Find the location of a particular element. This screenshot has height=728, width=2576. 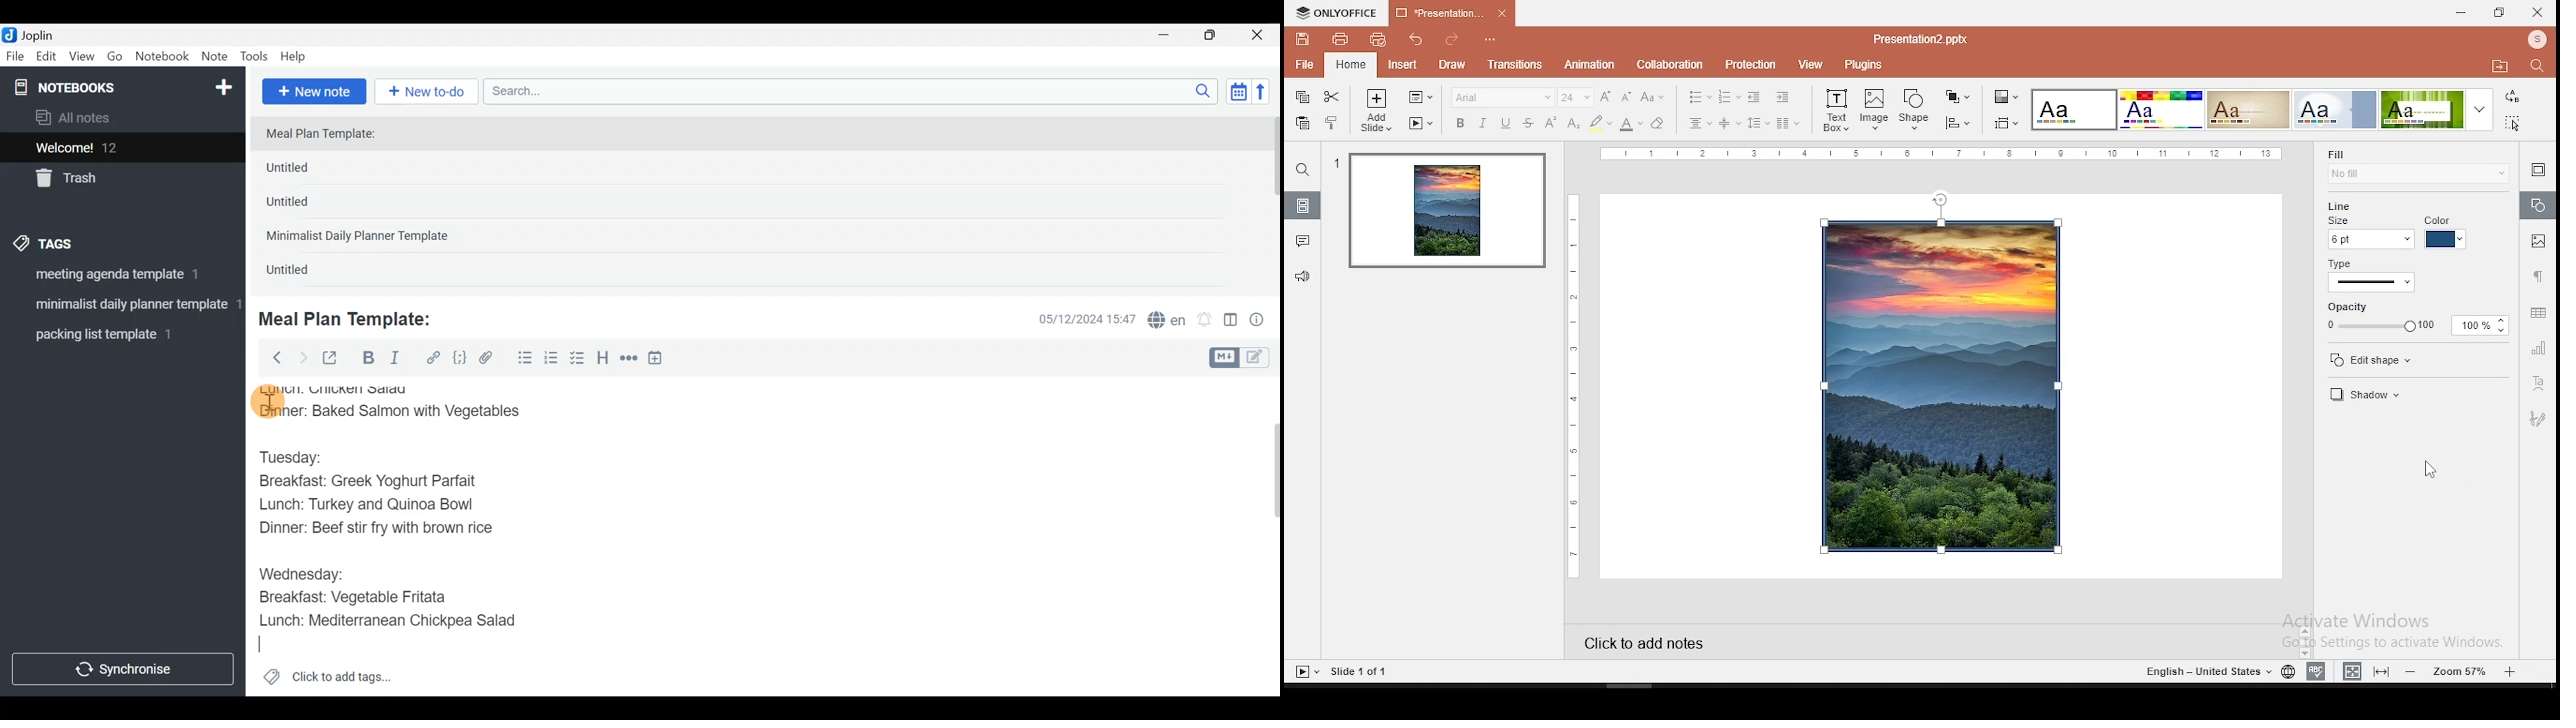

Click to add tags is located at coordinates (327, 681).